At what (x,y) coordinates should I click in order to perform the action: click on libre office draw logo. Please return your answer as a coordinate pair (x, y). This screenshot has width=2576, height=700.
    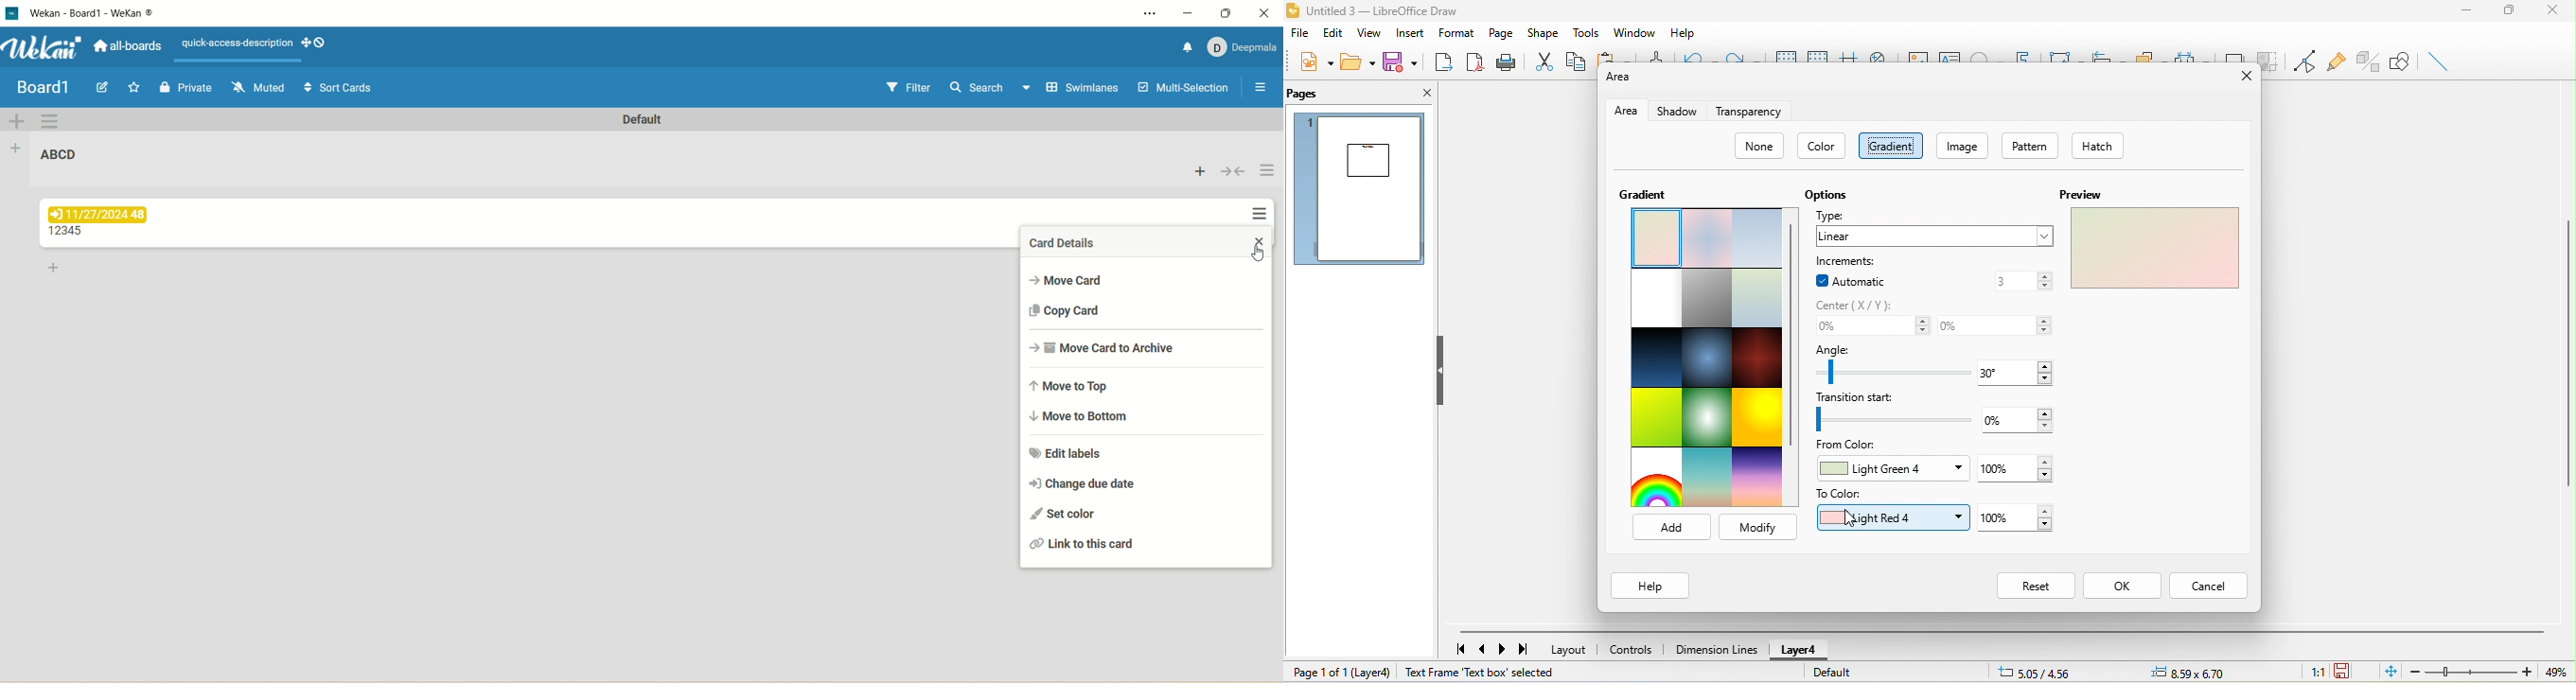
    Looking at the image, I should click on (1294, 9).